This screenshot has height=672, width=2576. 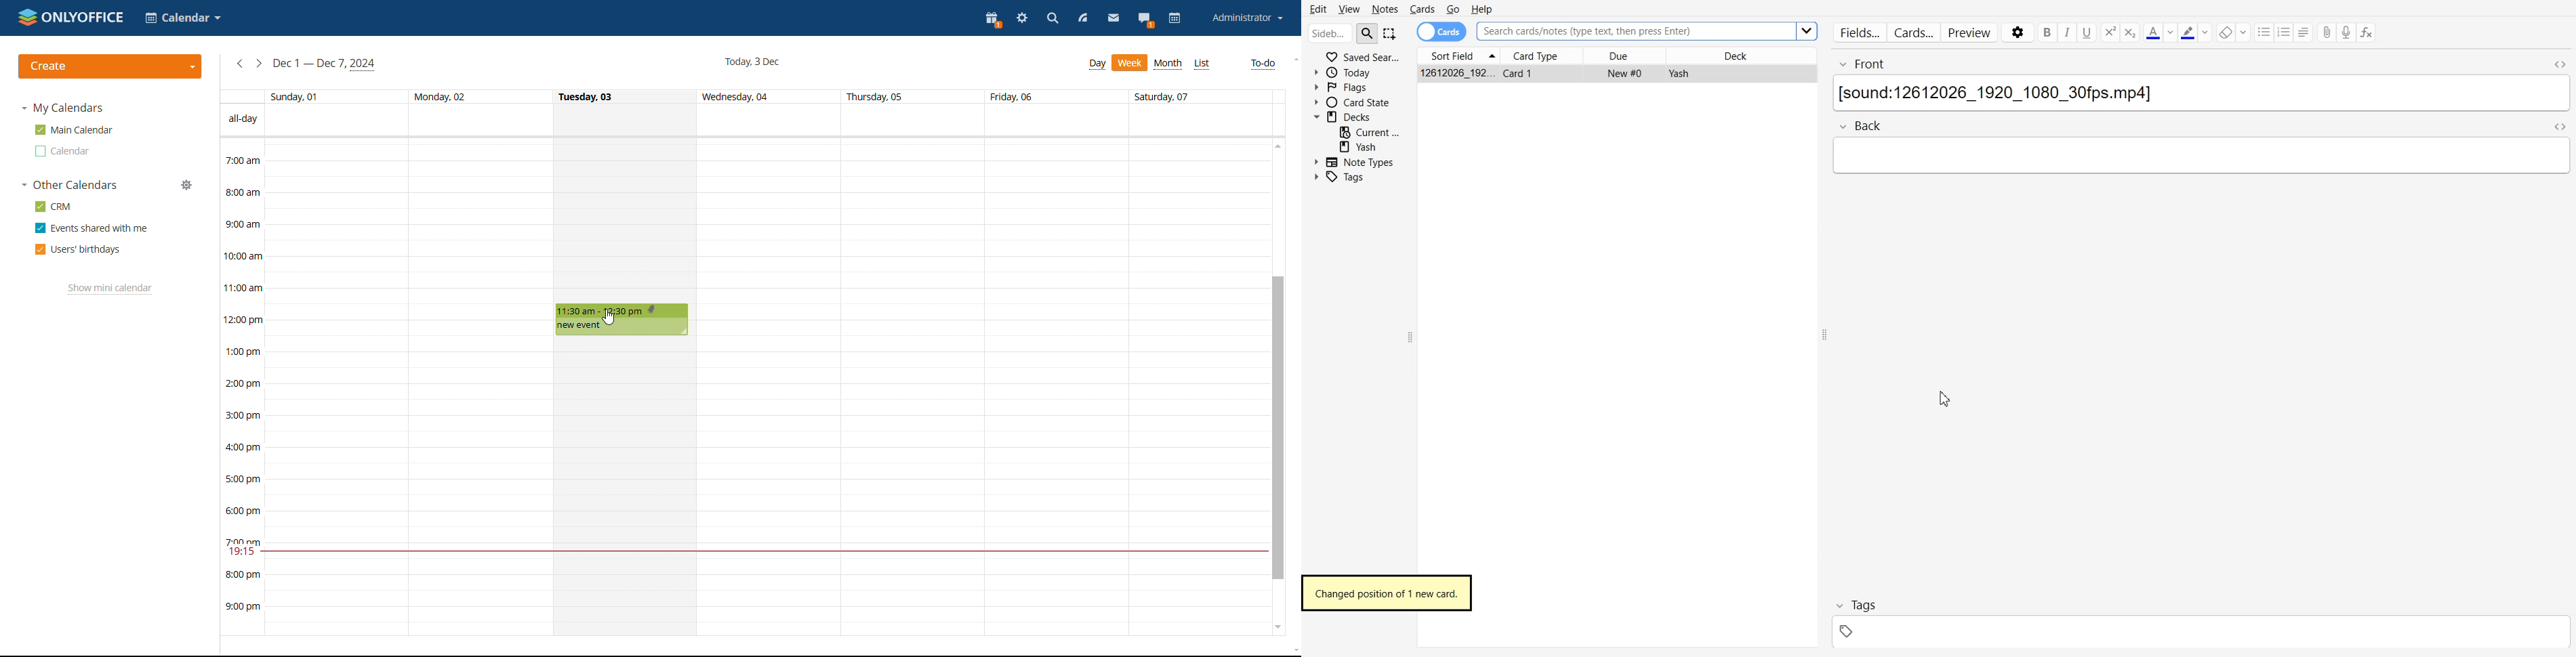 I want to click on Tags, so click(x=1348, y=177).